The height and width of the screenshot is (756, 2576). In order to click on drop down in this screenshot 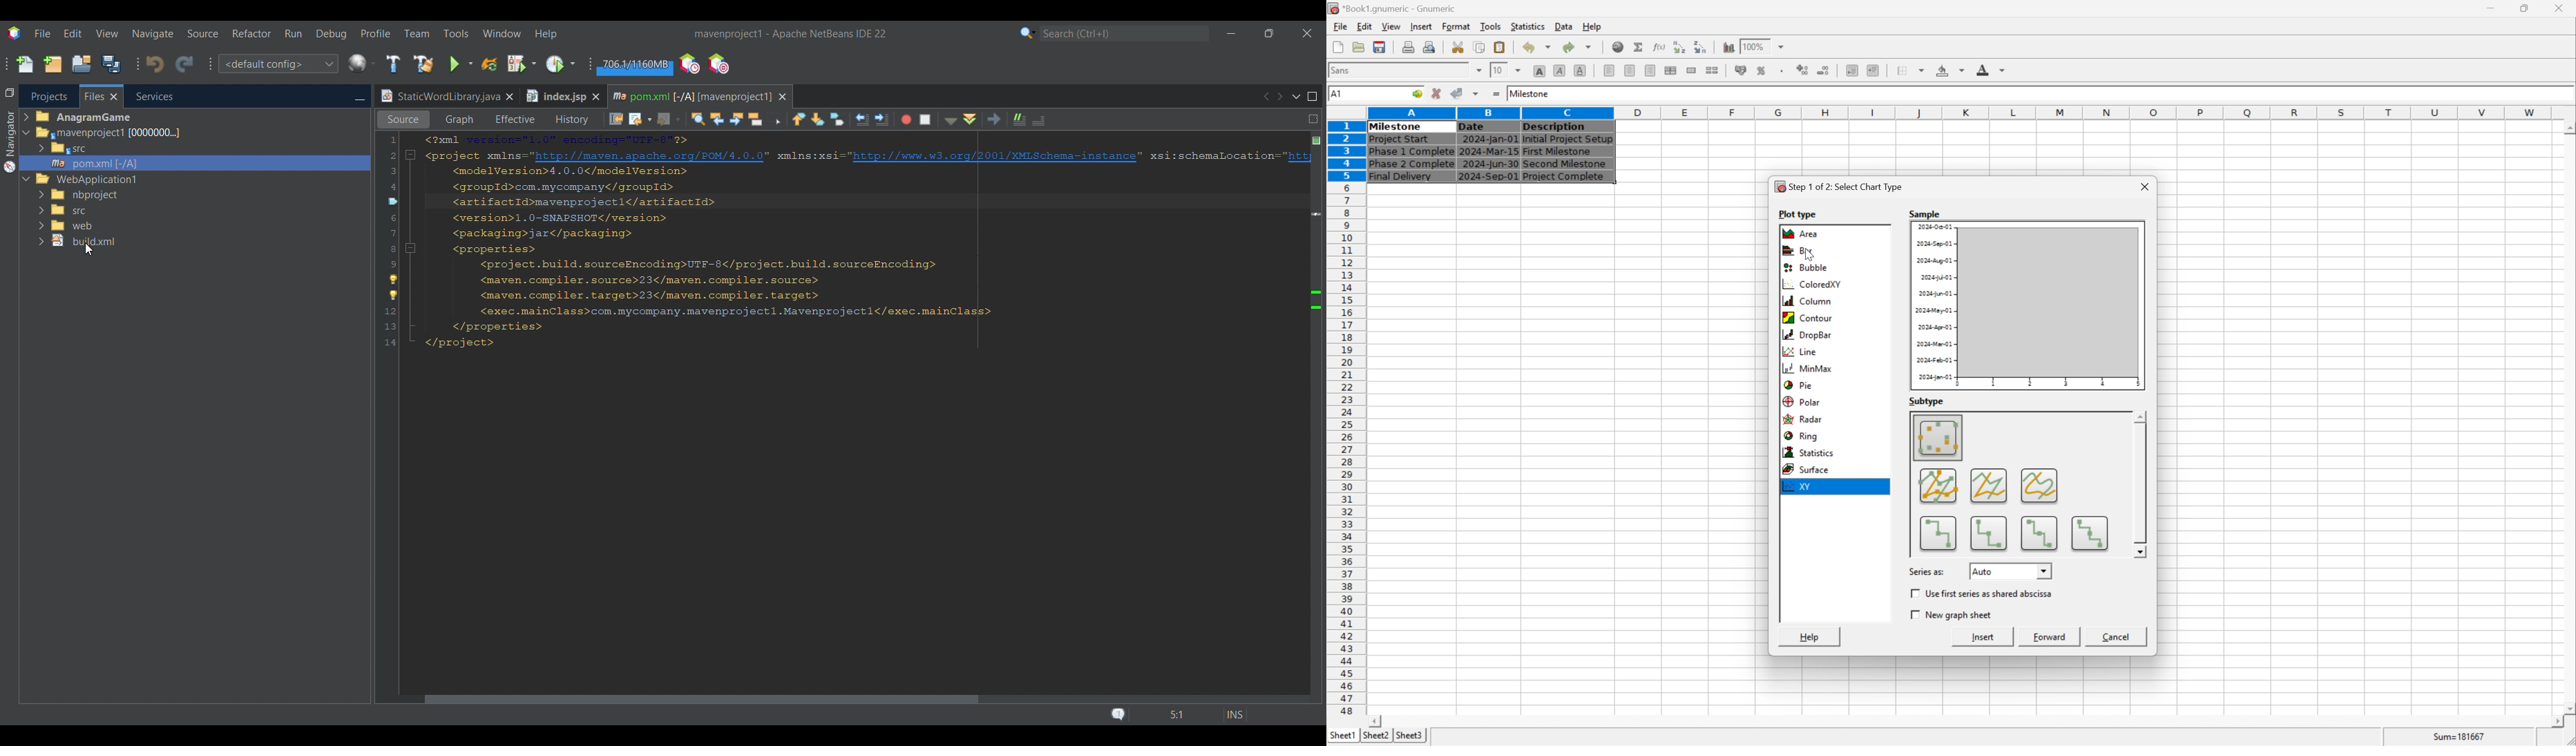, I will do `click(1519, 69)`.